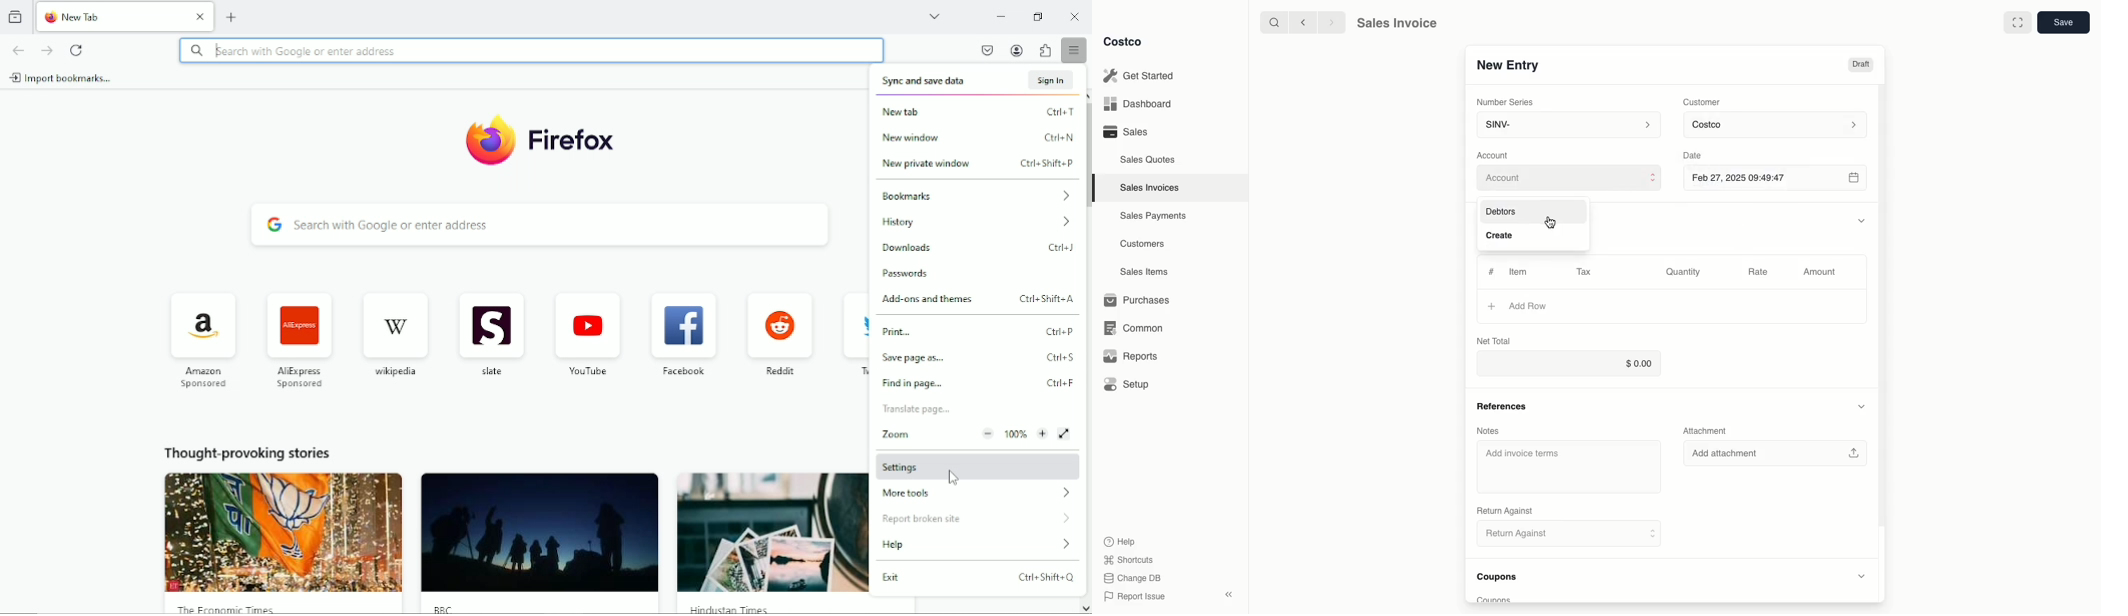 Image resolution: width=2128 pixels, height=616 pixels. Describe the element at coordinates (908, 273) in the screenshot. I see `Passwords` at that location.